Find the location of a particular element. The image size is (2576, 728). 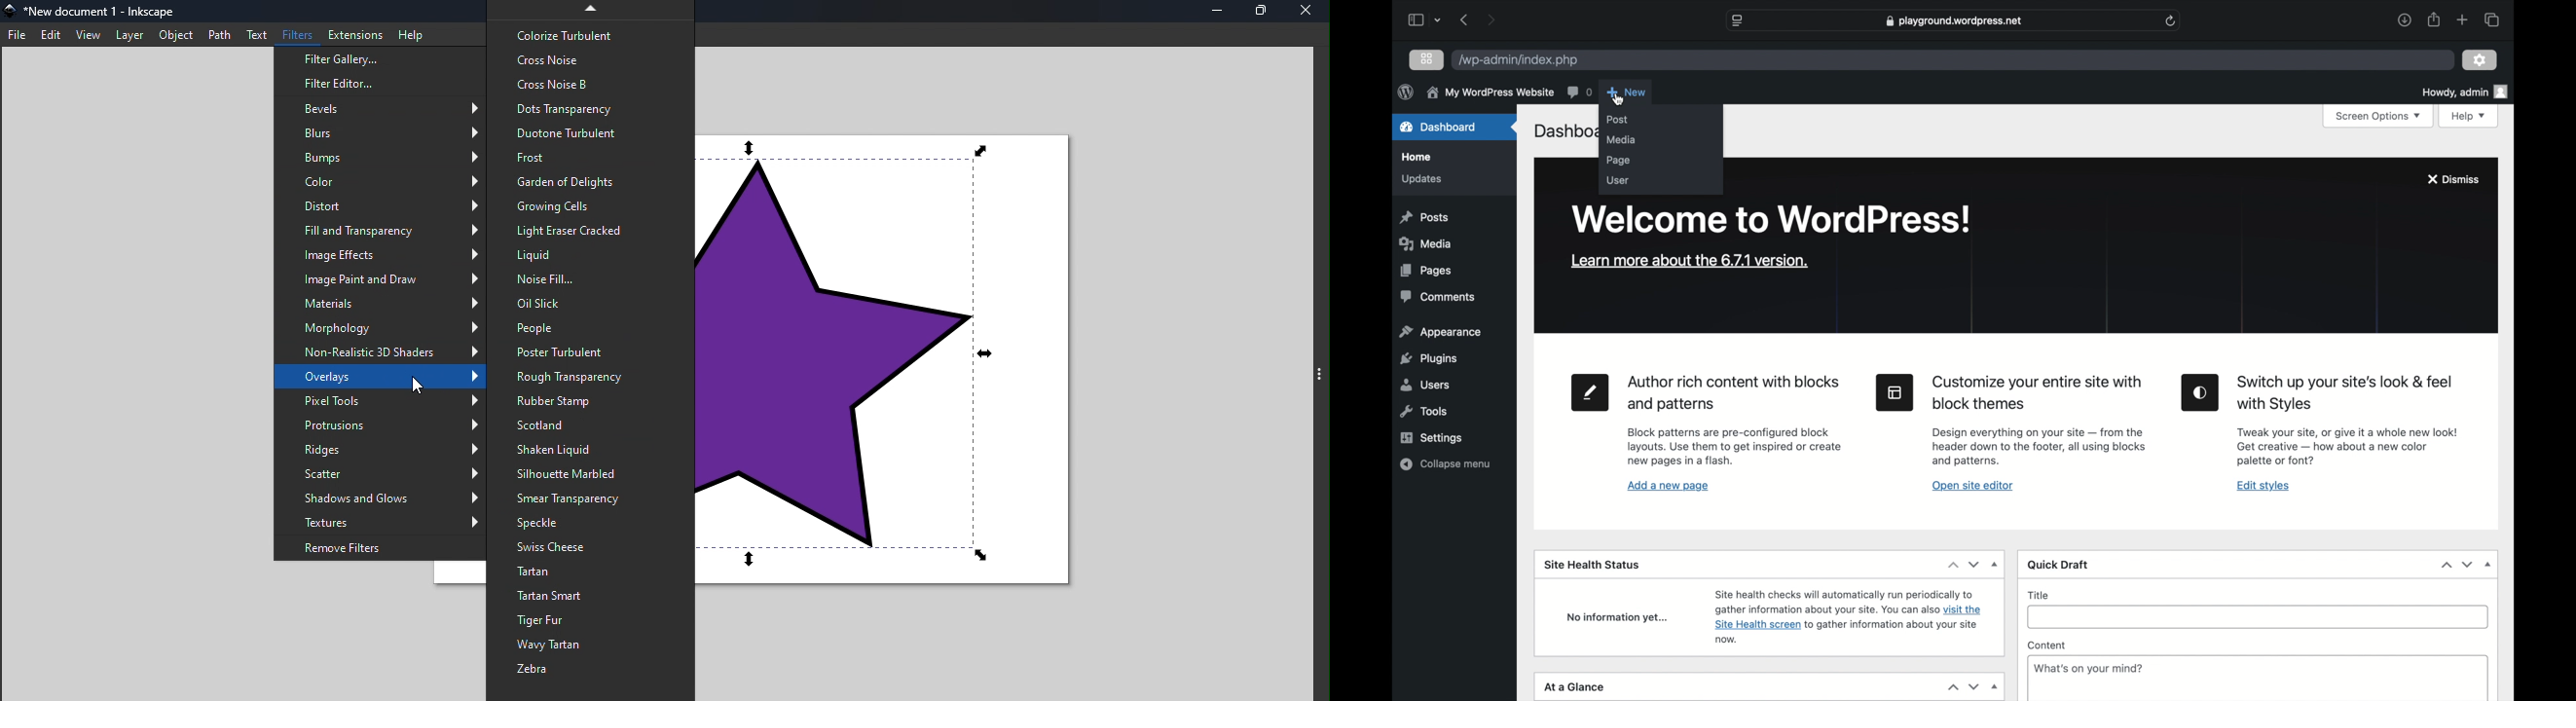

posts is located at coordinates (1425, 218).